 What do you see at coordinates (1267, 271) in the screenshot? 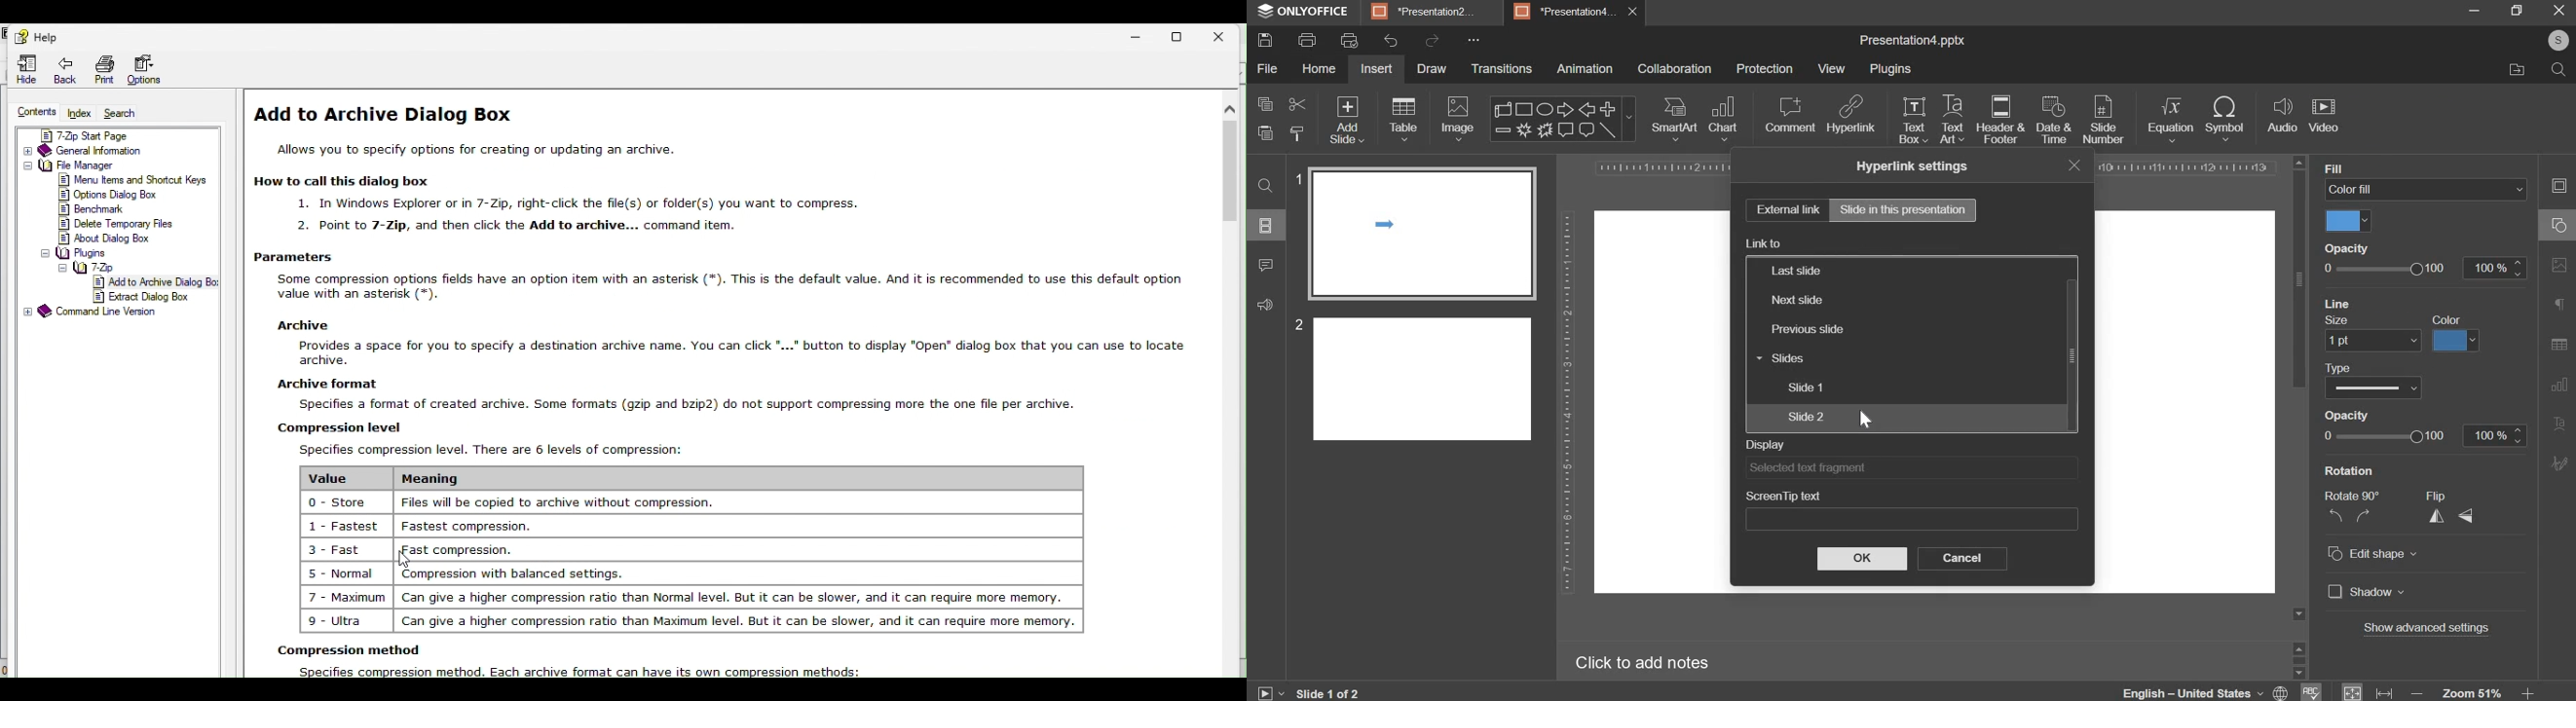
I see `comment` at bounding box center [1267, 271].